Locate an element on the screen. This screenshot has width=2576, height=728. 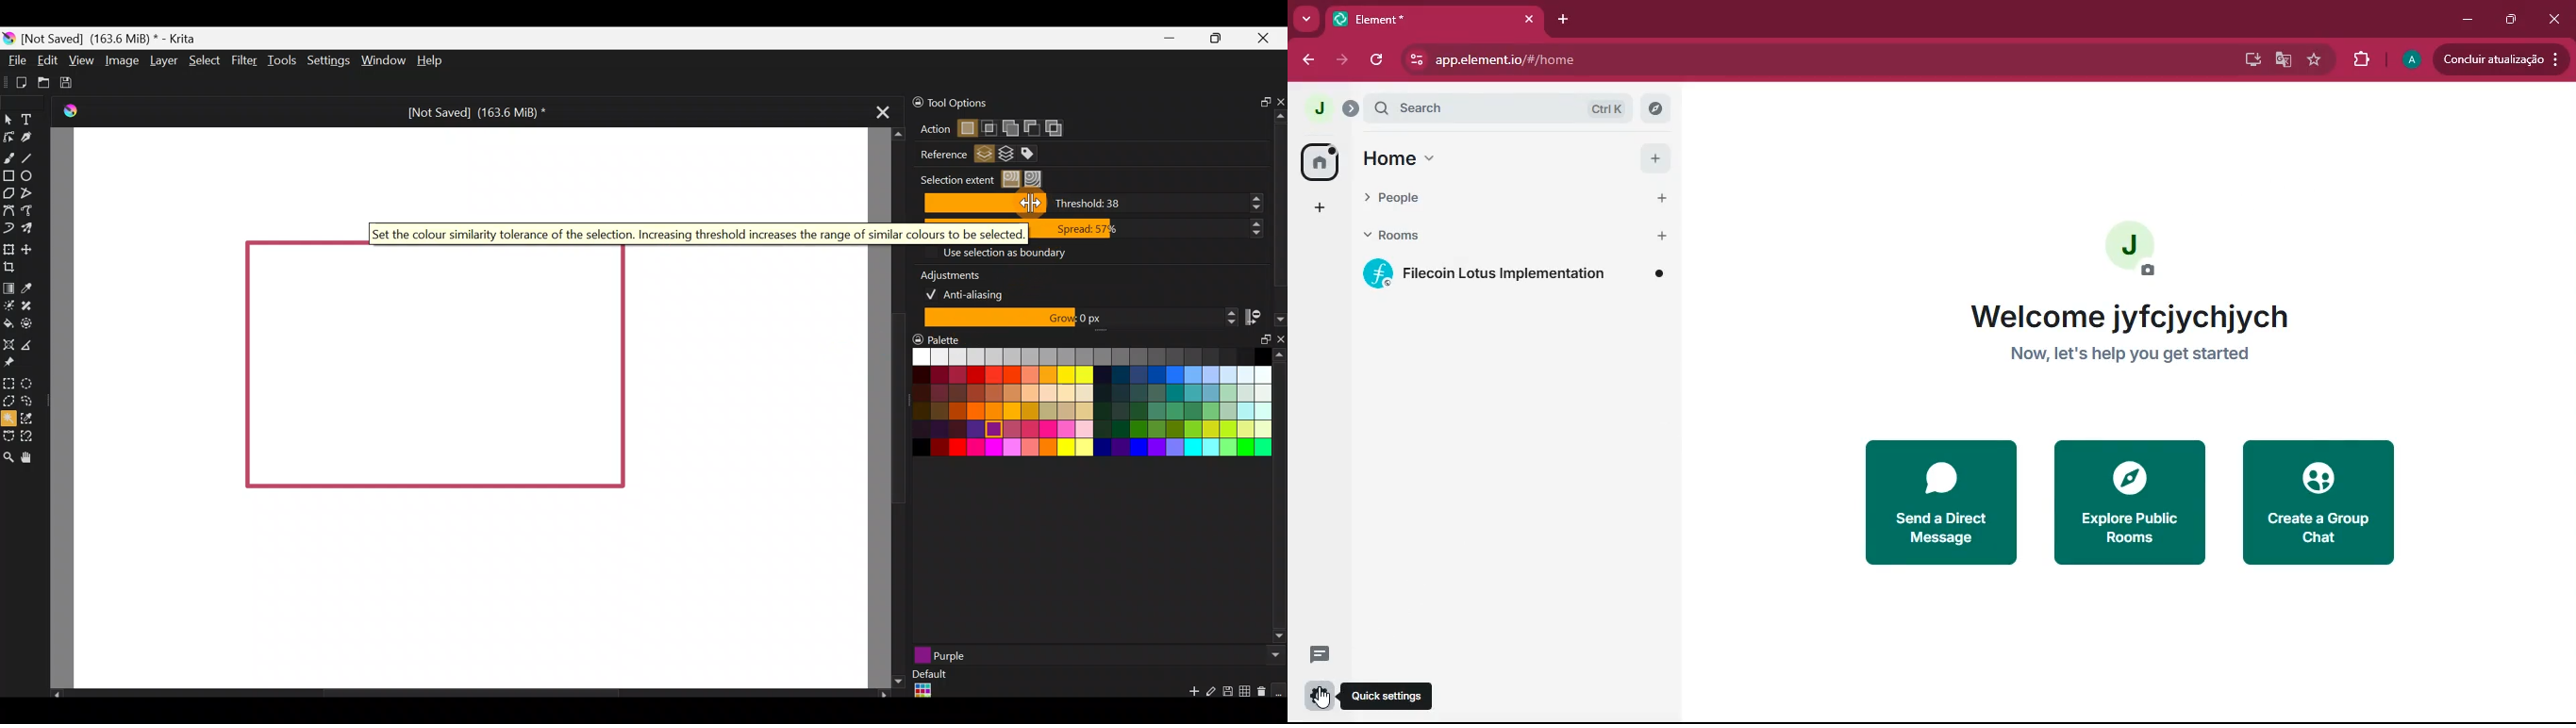
people is located at coordinates (1490, 200).